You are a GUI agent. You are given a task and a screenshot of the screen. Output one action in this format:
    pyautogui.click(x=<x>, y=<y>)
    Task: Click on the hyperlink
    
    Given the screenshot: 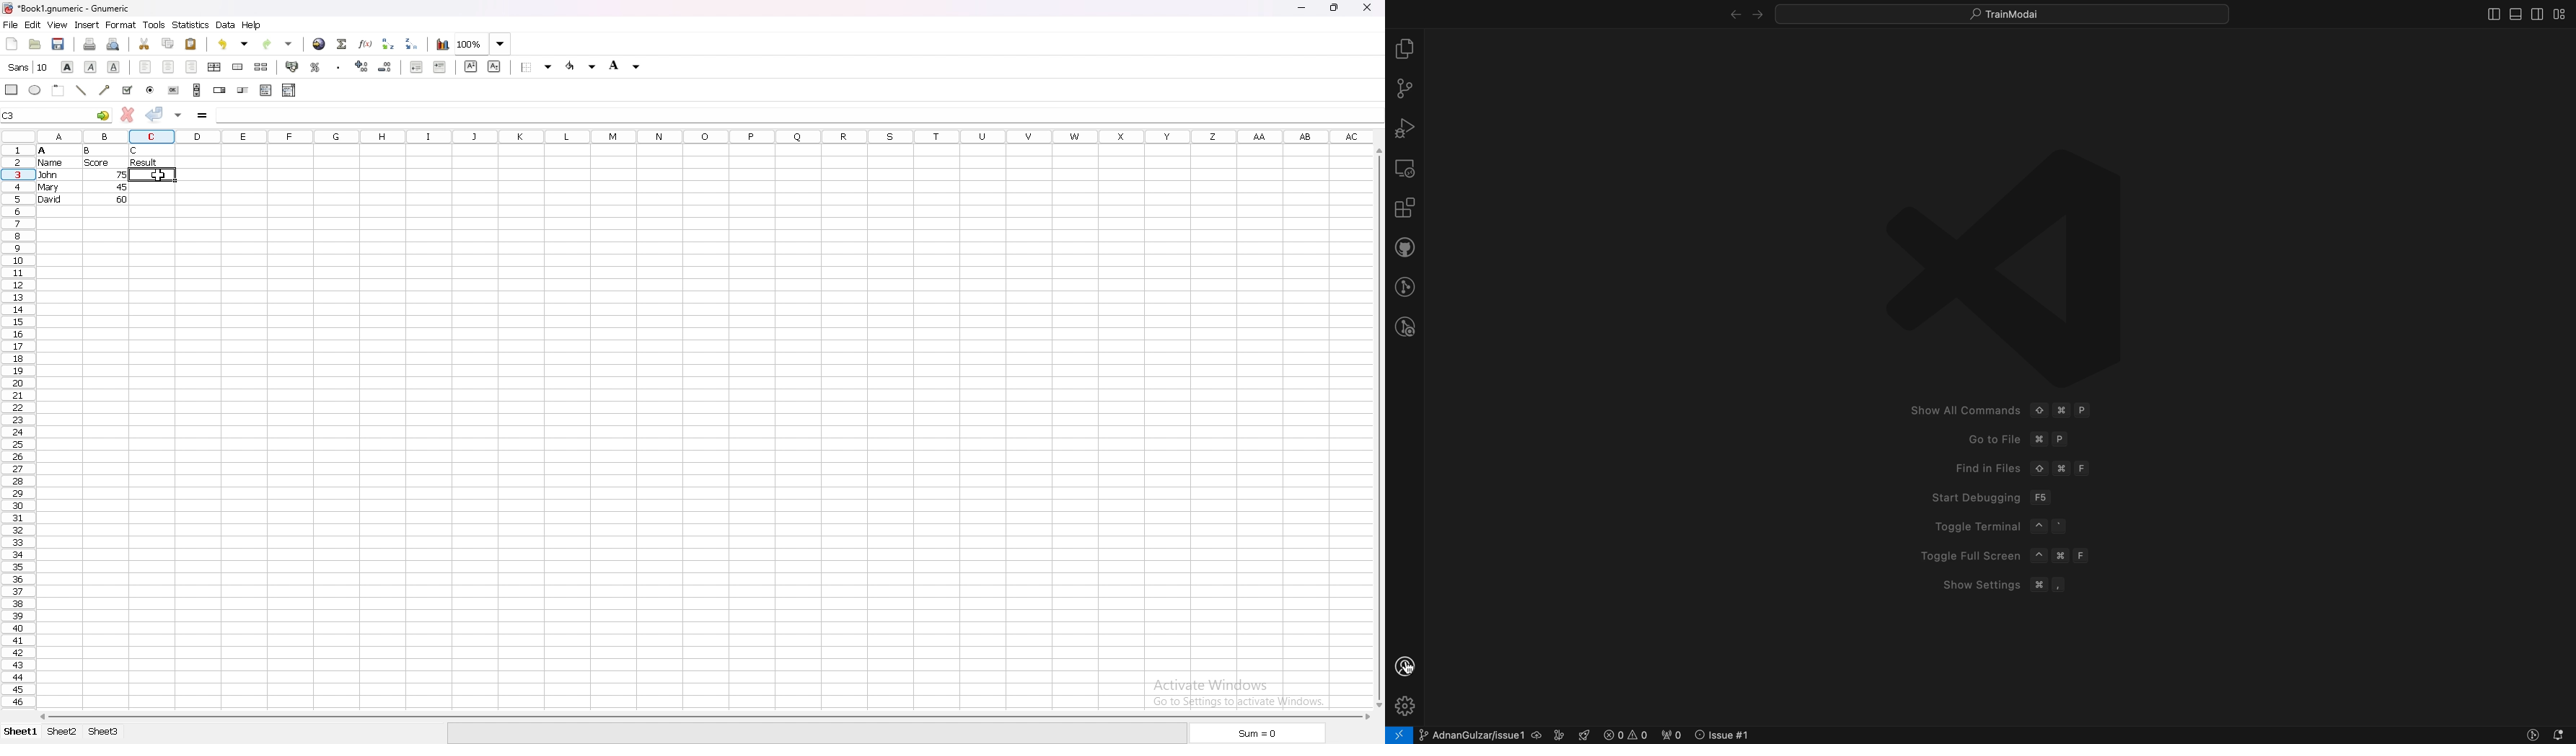 What is the action you would take?
    pyautogui.click(x=319, y=45)
    